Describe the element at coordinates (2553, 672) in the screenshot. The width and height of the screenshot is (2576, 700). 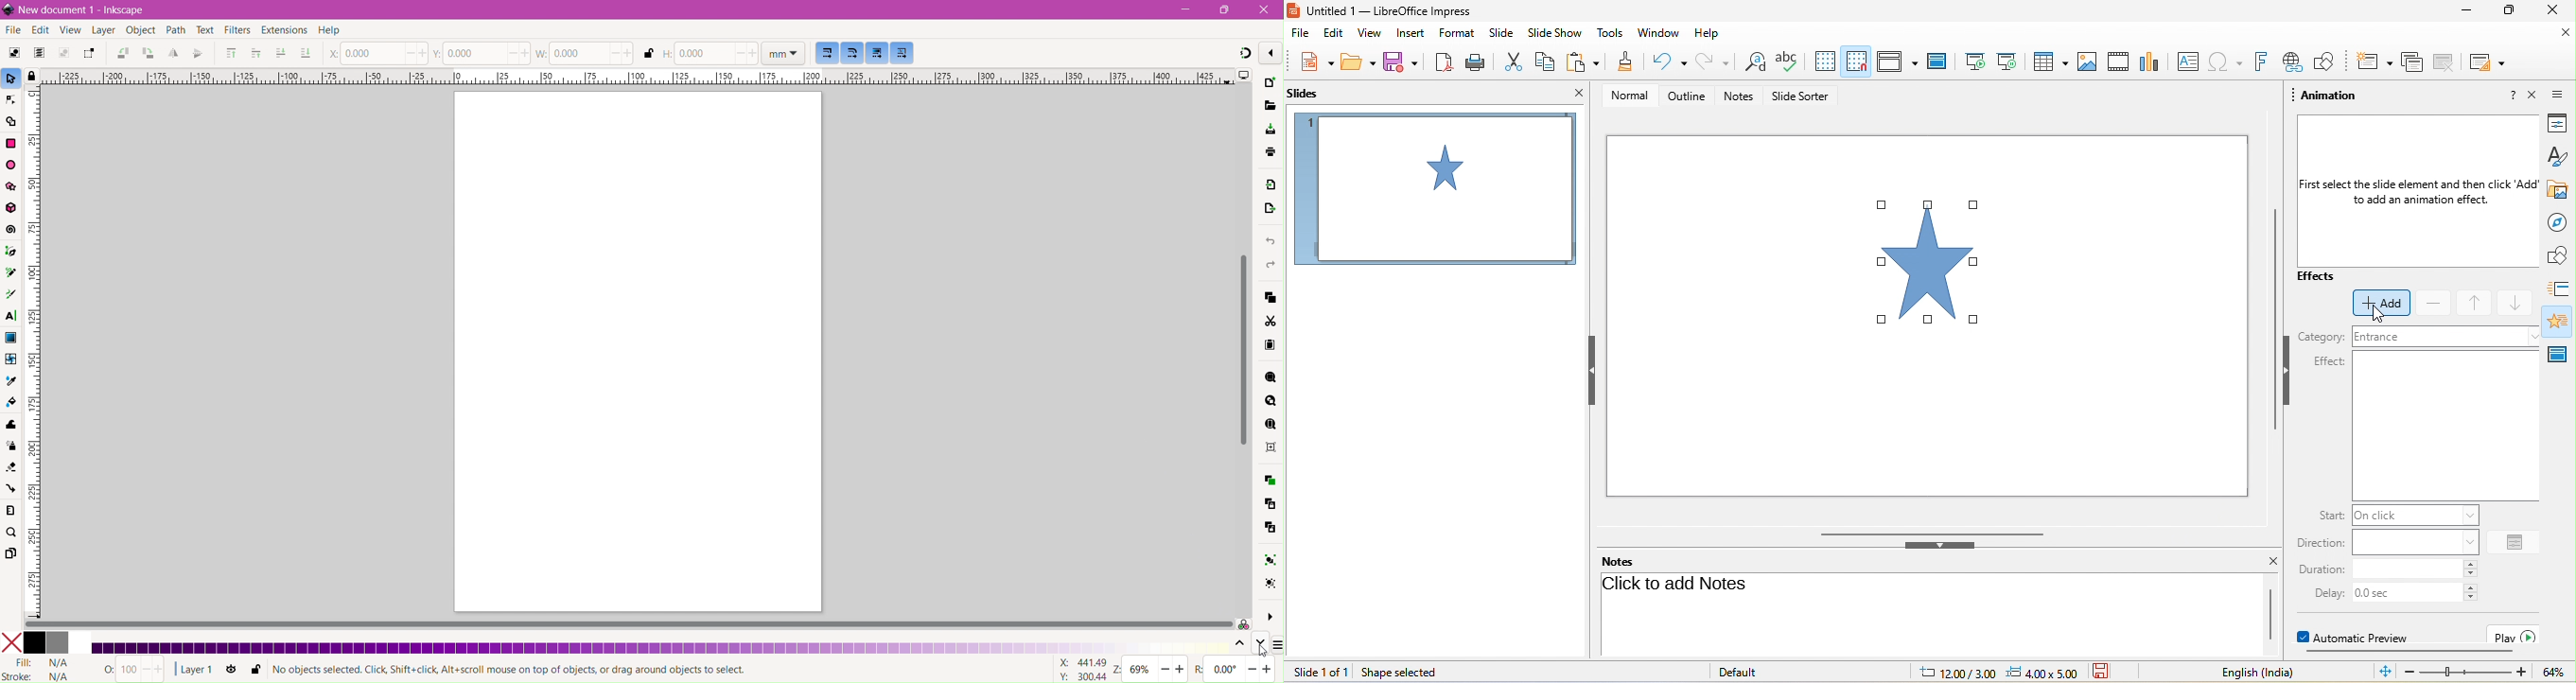
I see `current zoom` at that location.